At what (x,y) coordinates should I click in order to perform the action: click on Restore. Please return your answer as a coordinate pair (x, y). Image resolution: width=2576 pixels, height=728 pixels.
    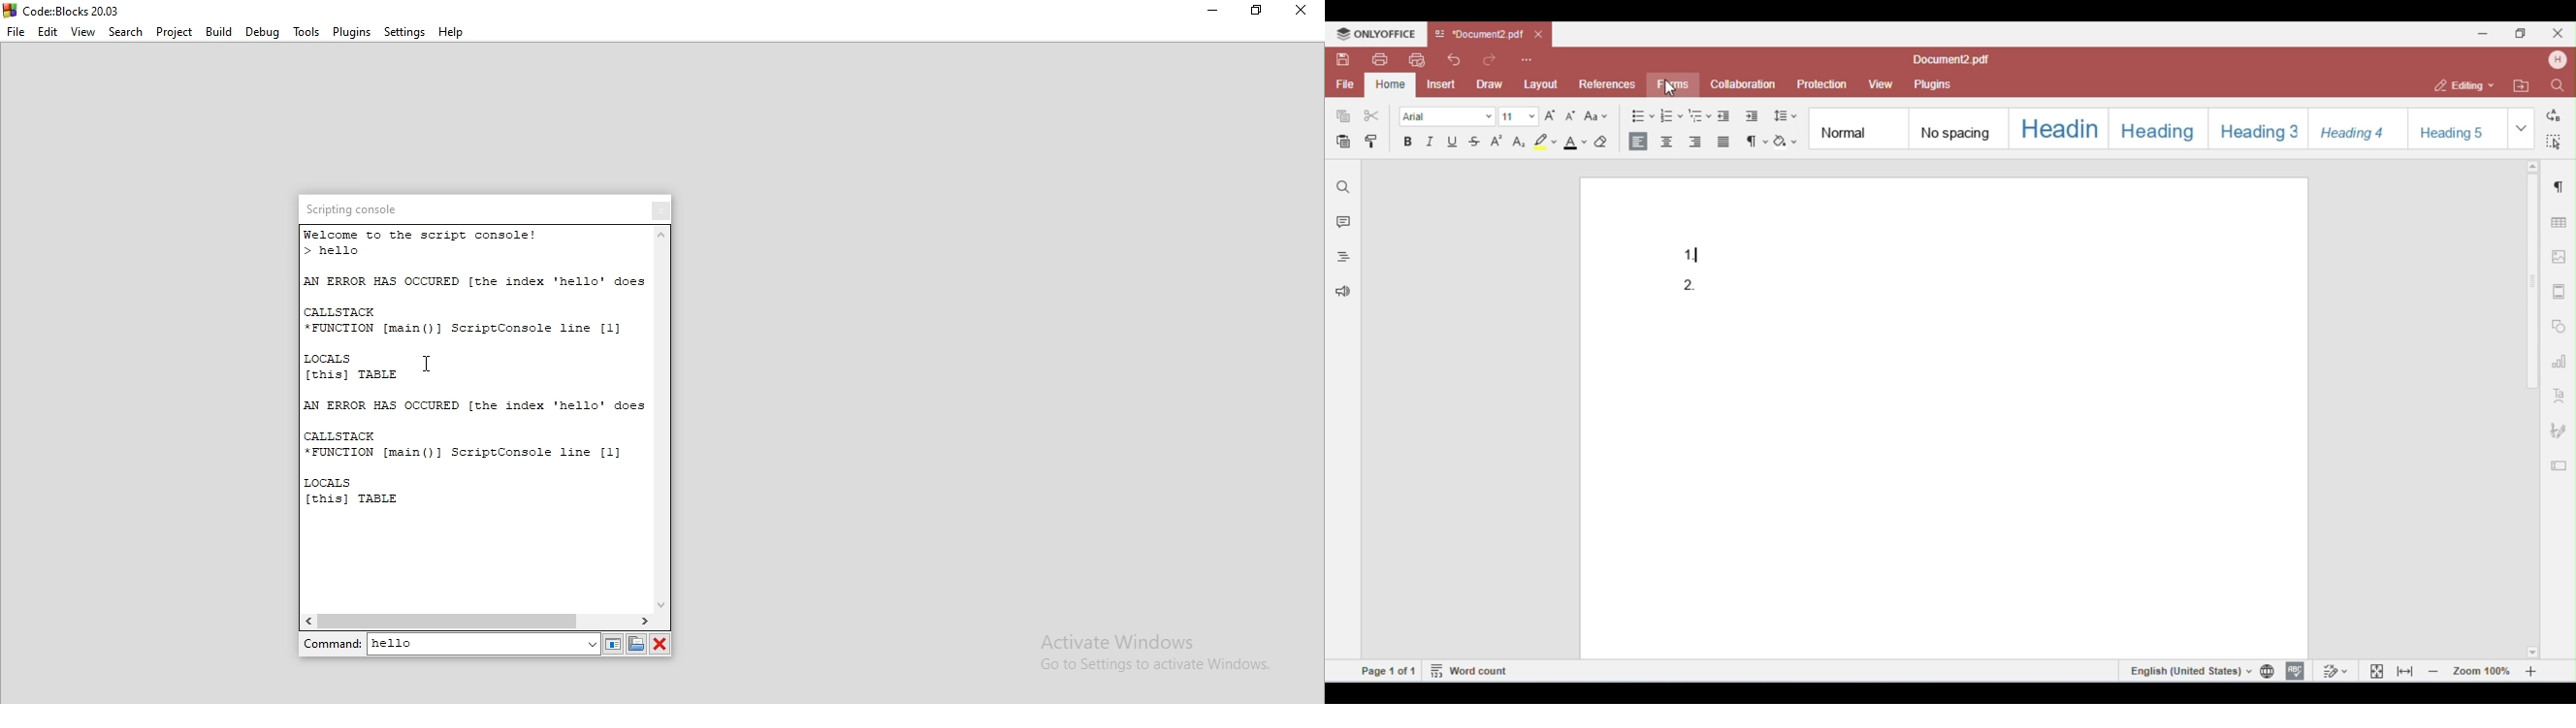
    Looking at the image, I should click on (1258, 13).